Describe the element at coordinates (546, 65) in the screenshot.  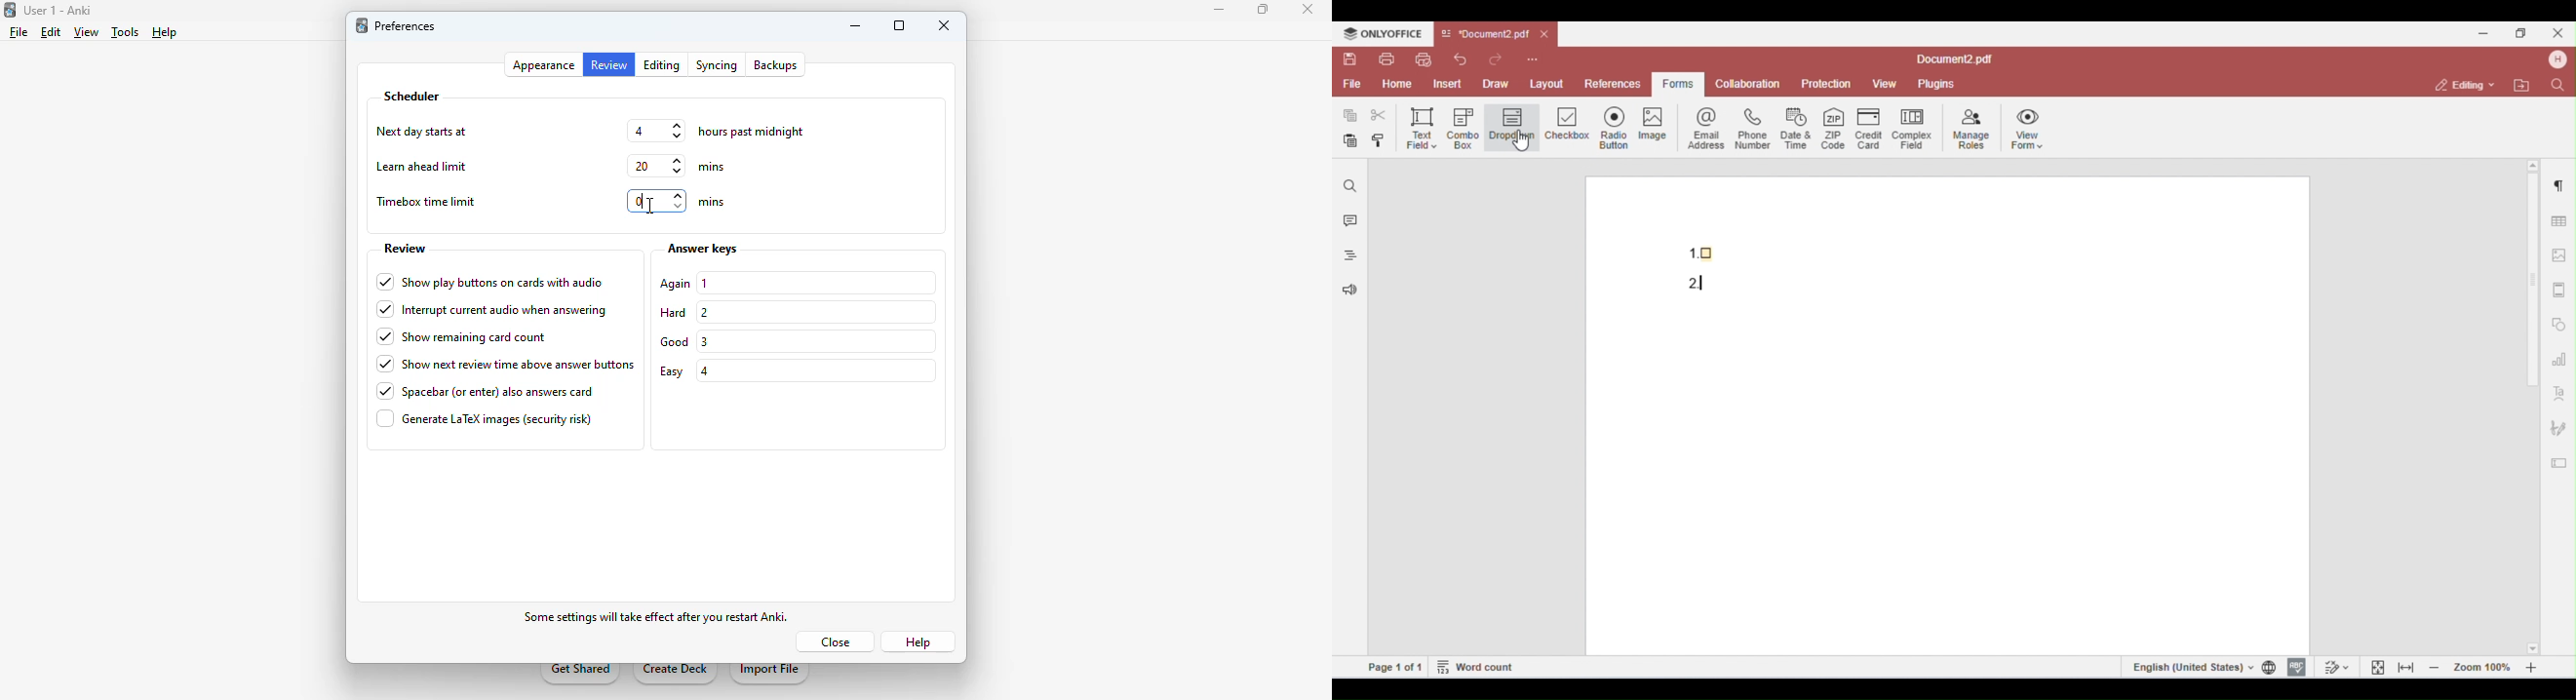
I see `appearance` at that location.